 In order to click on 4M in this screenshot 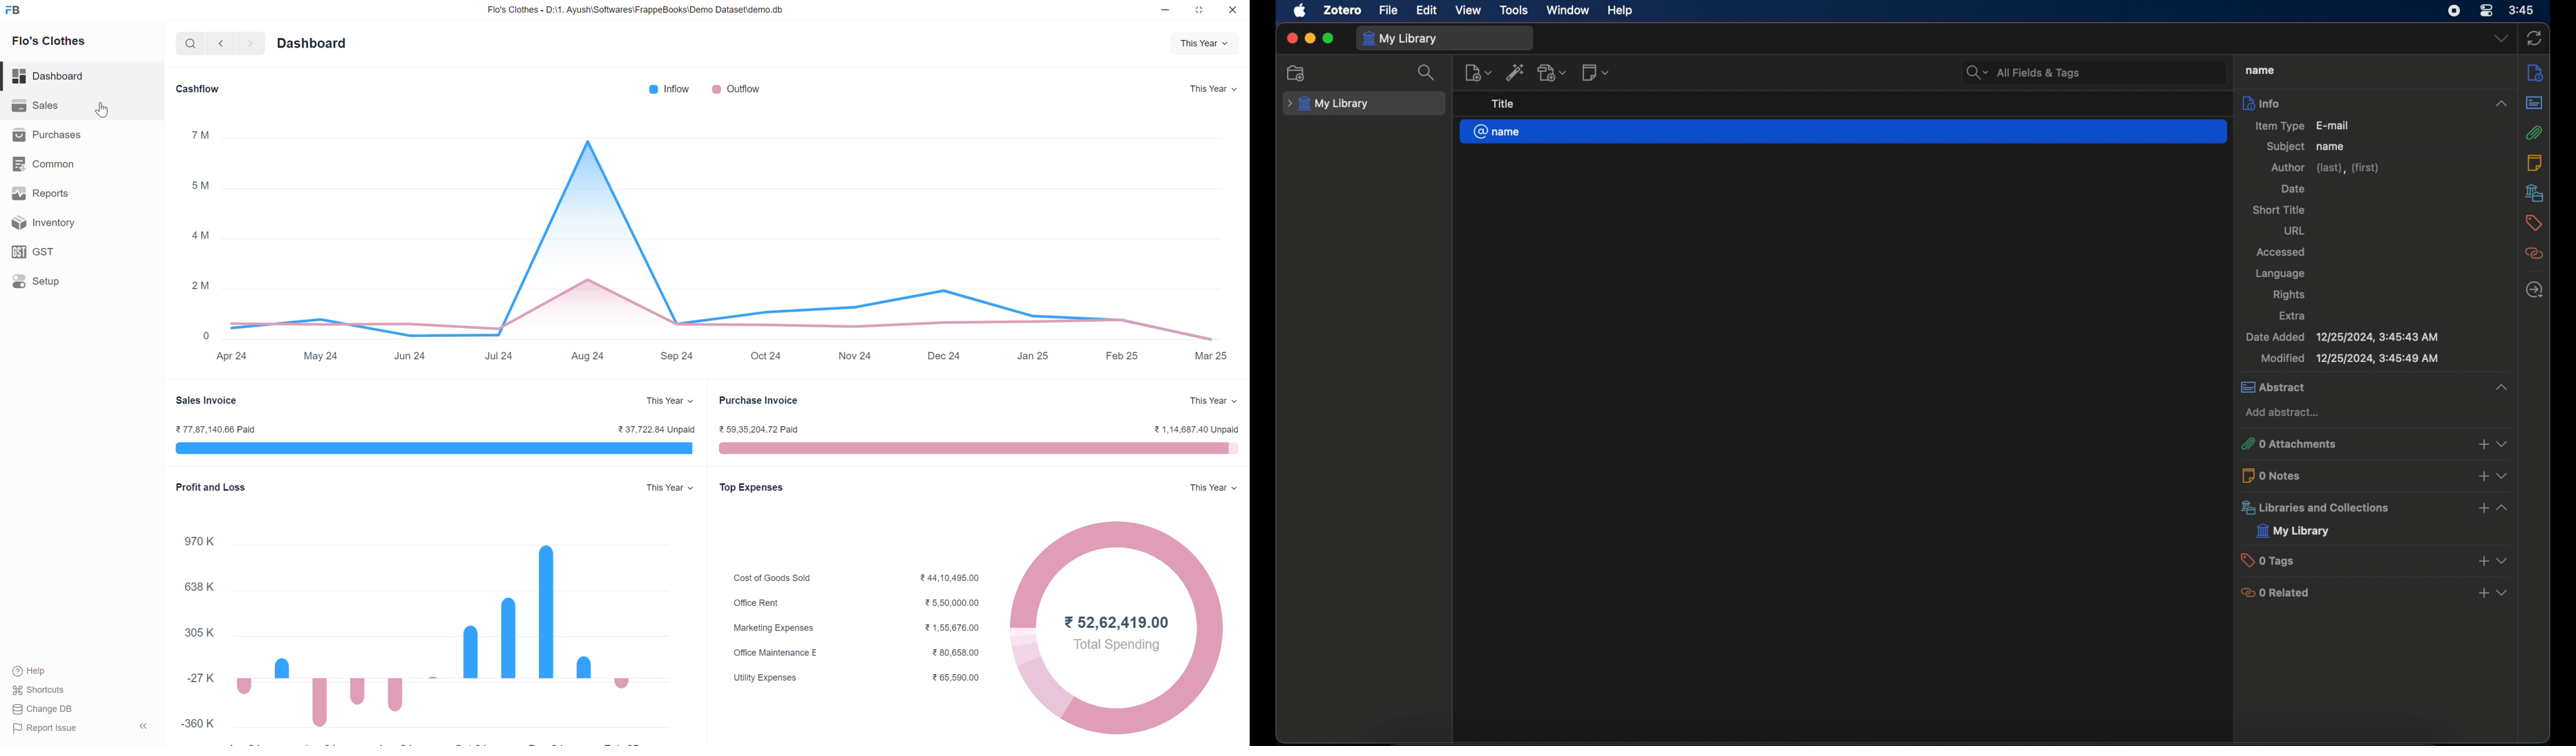, I will do `click(195, 235)`.